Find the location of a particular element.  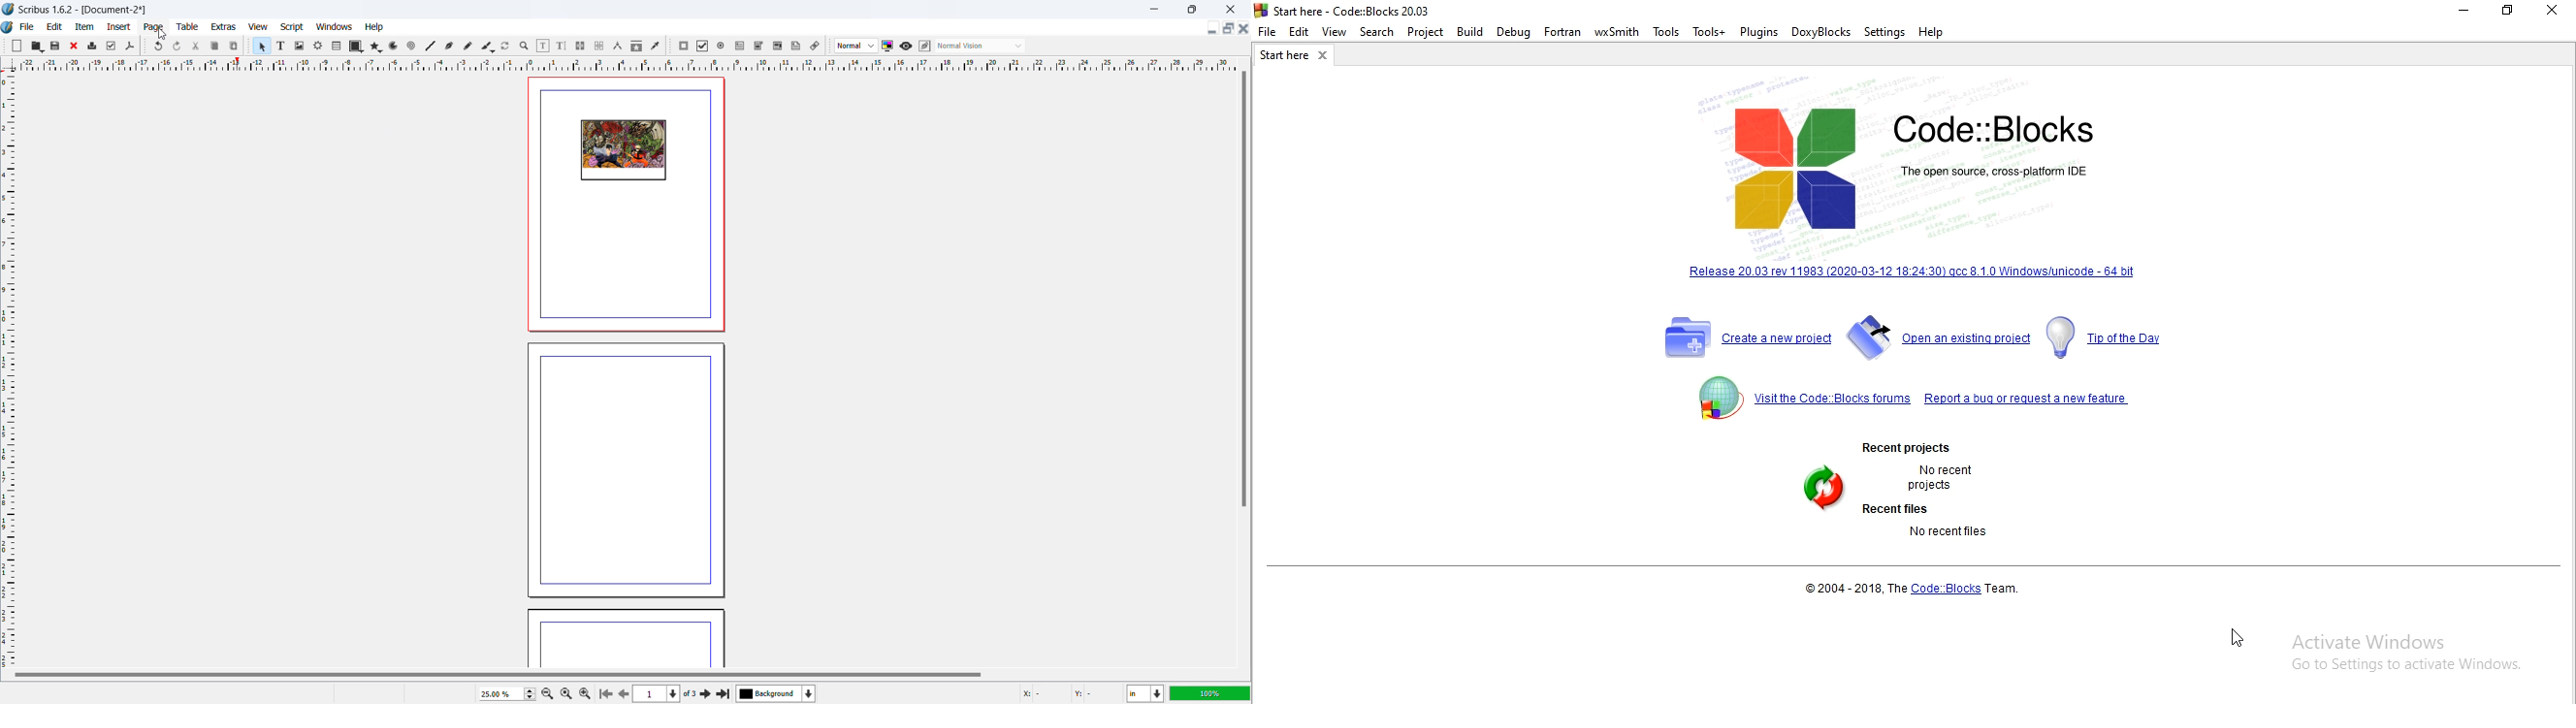

edit is located at coordinates (55, 27).